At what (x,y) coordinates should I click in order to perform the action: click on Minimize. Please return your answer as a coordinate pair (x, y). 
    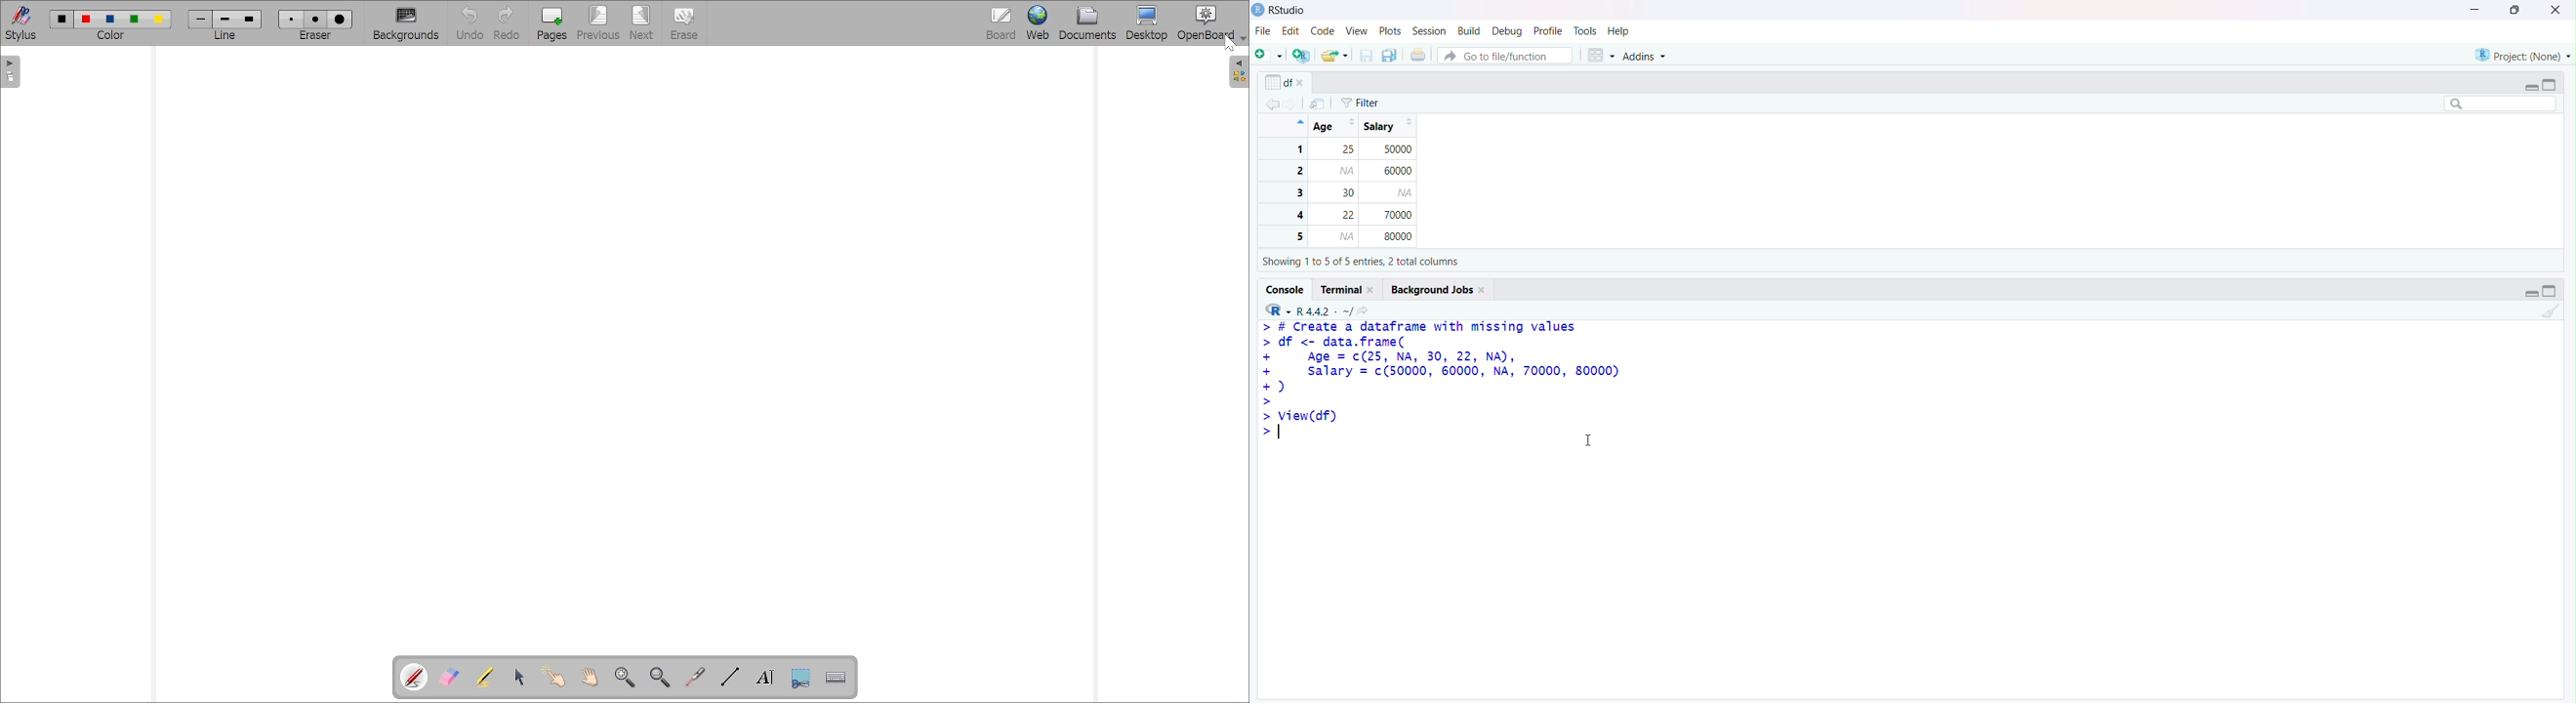
    Looking at the image, I should click on (2473, 9).